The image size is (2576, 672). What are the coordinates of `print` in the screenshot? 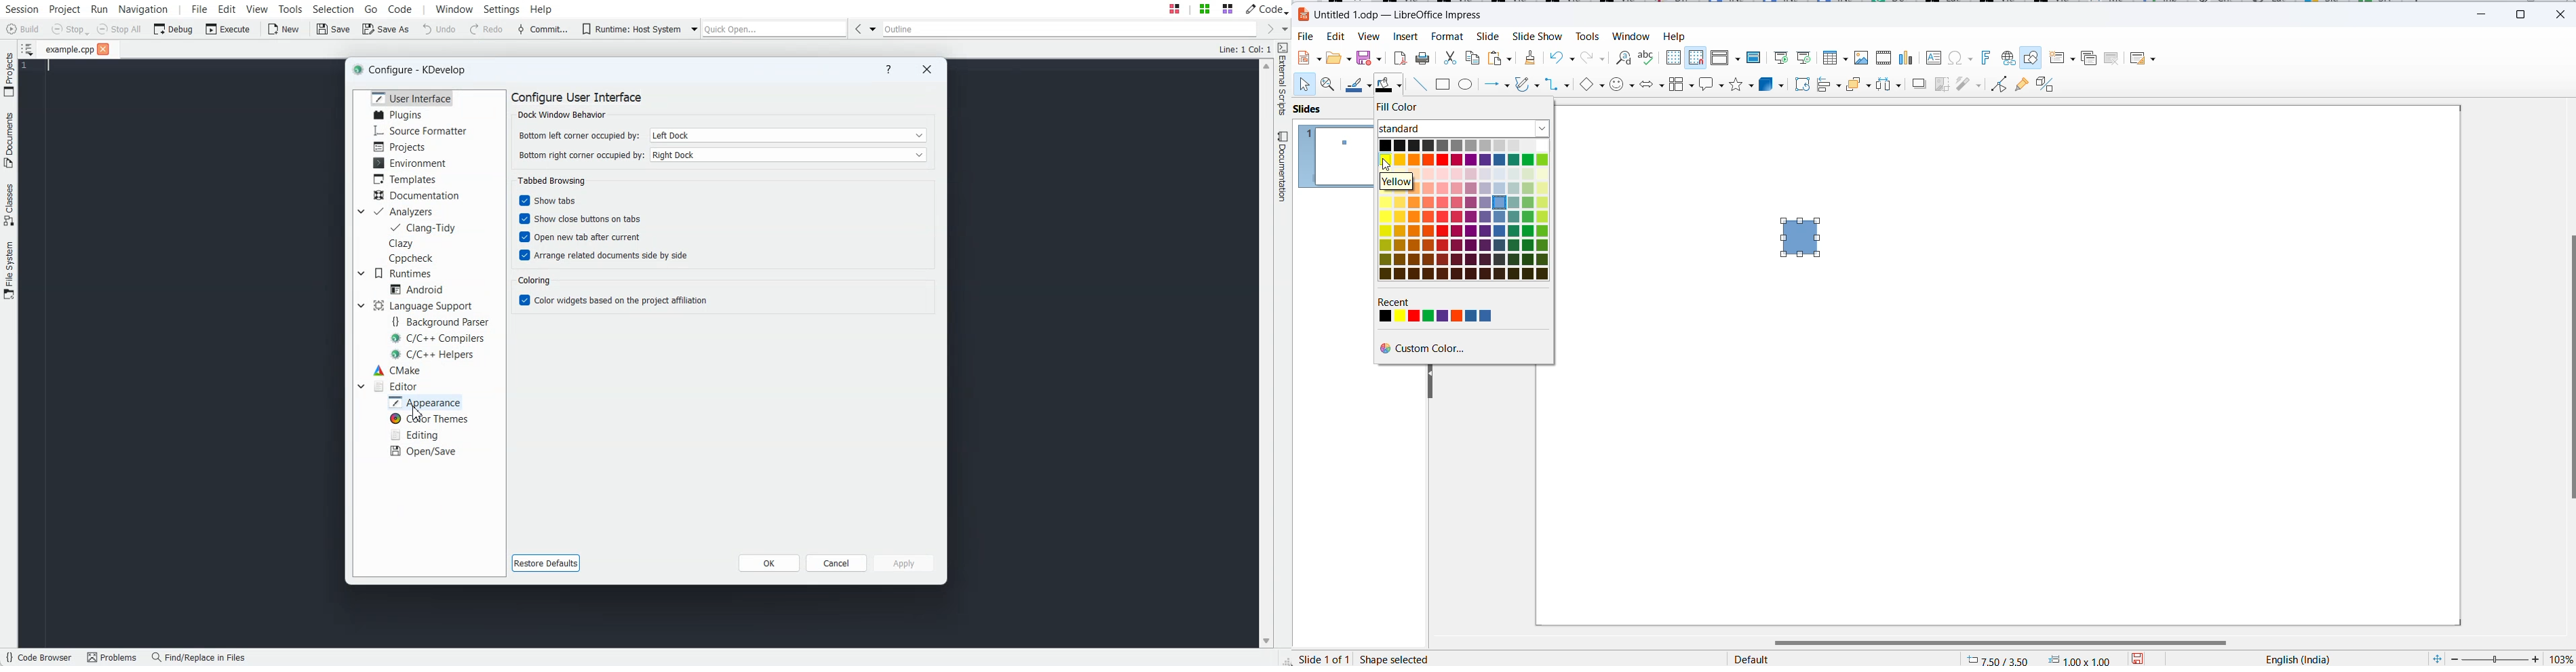 It's located at (1424, 60).